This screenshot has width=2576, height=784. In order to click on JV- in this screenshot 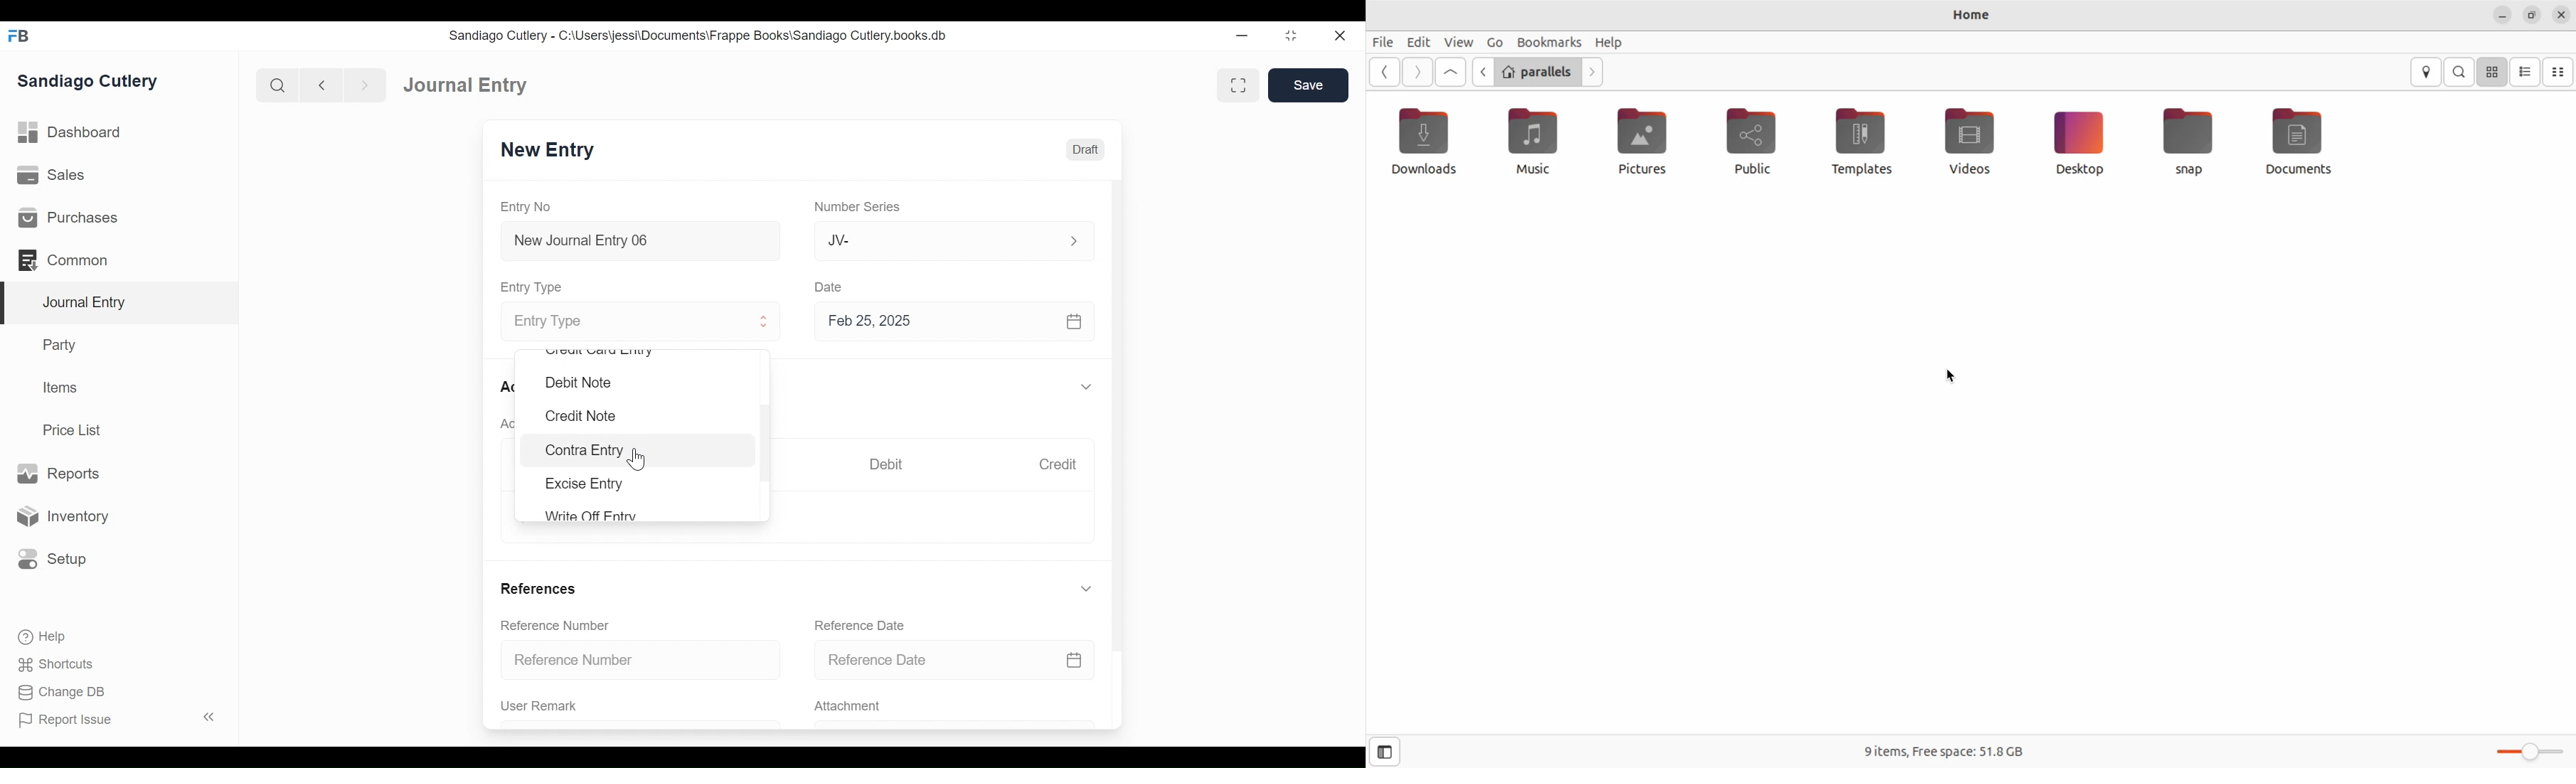, I will do `click(937, 239)`.